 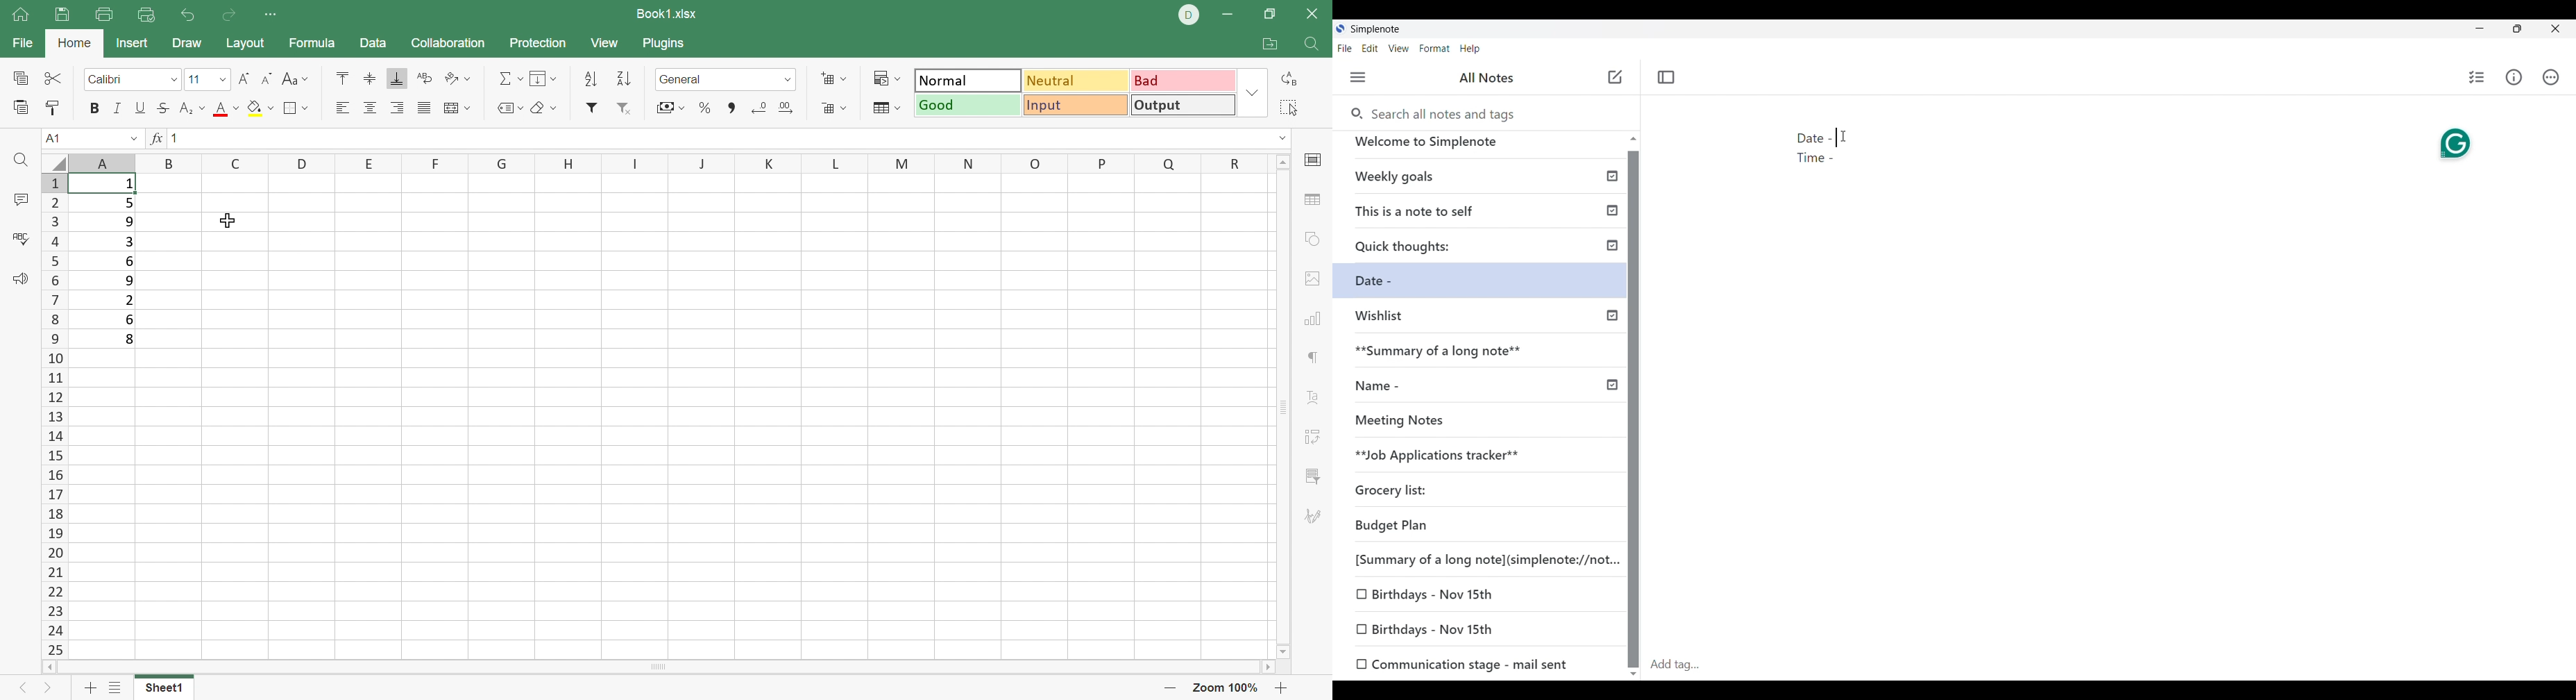 What do you see at coordinates (1634, 138) in the screenshot?
I see `Quick slide to top` at bounding box center [1634, 138].